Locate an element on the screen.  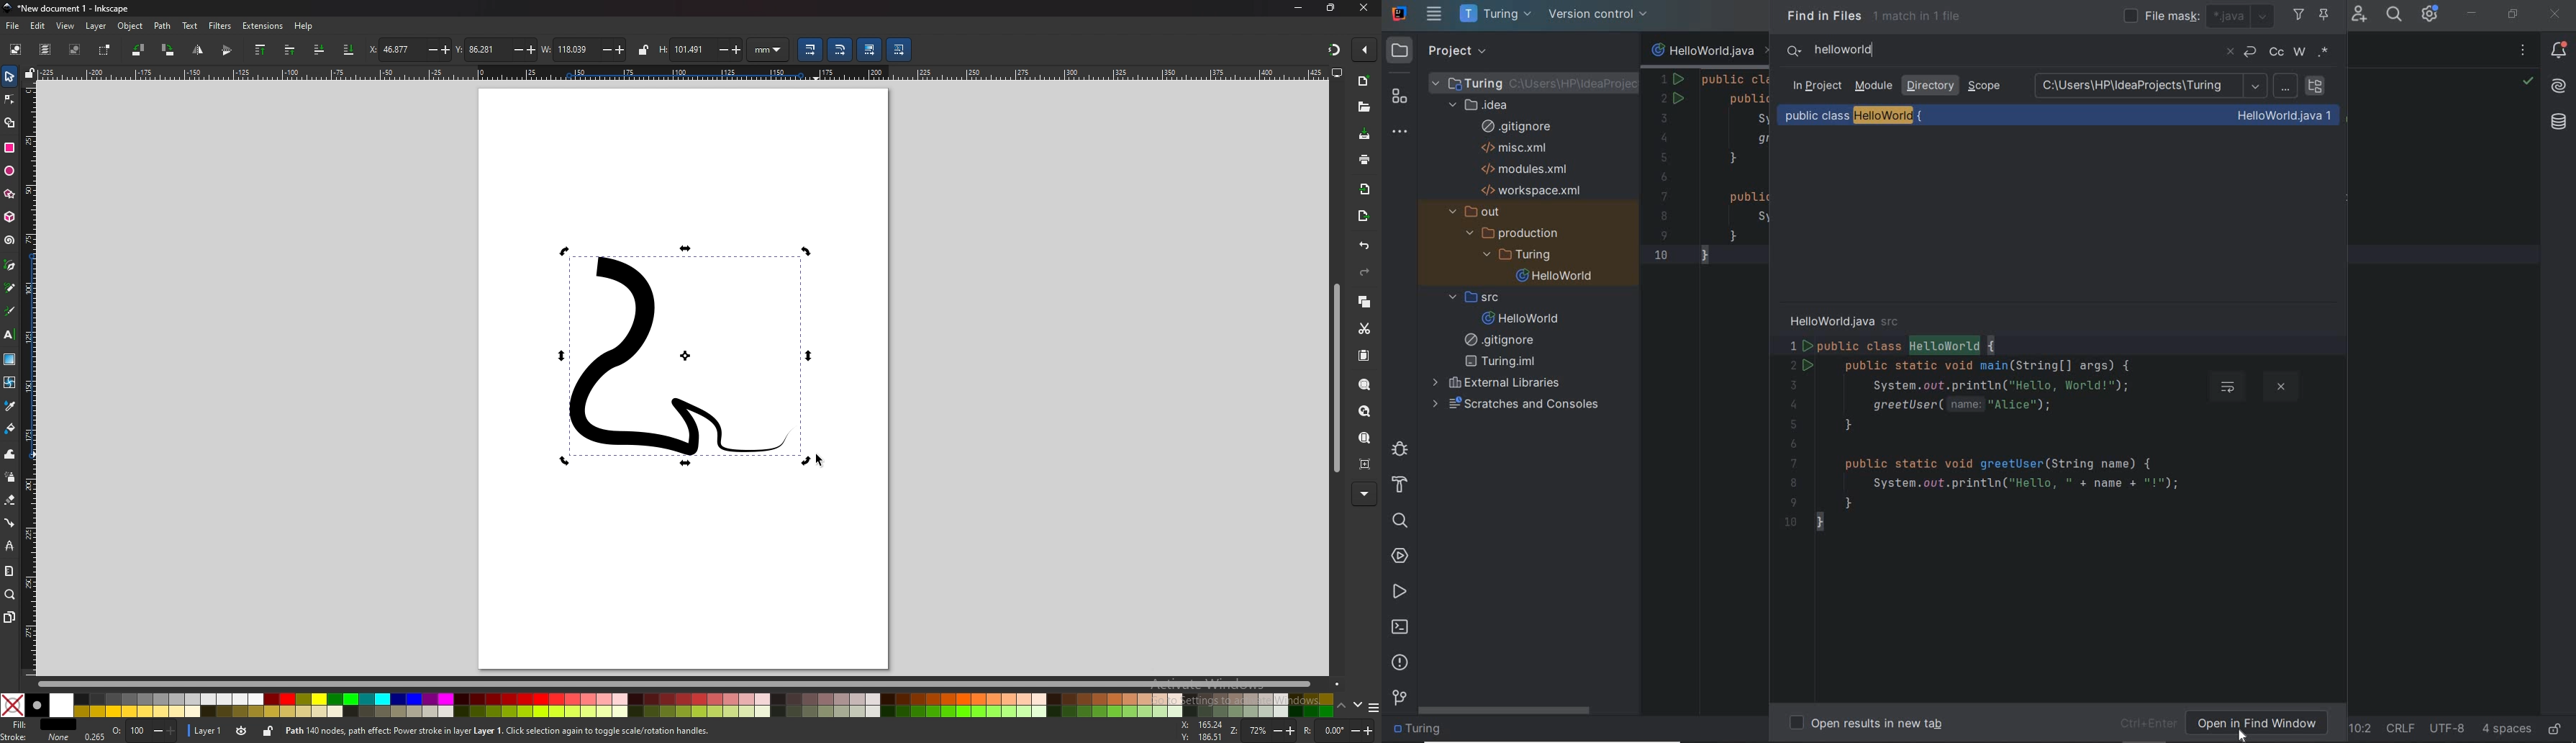
print is located at coordinates (1364, 160).